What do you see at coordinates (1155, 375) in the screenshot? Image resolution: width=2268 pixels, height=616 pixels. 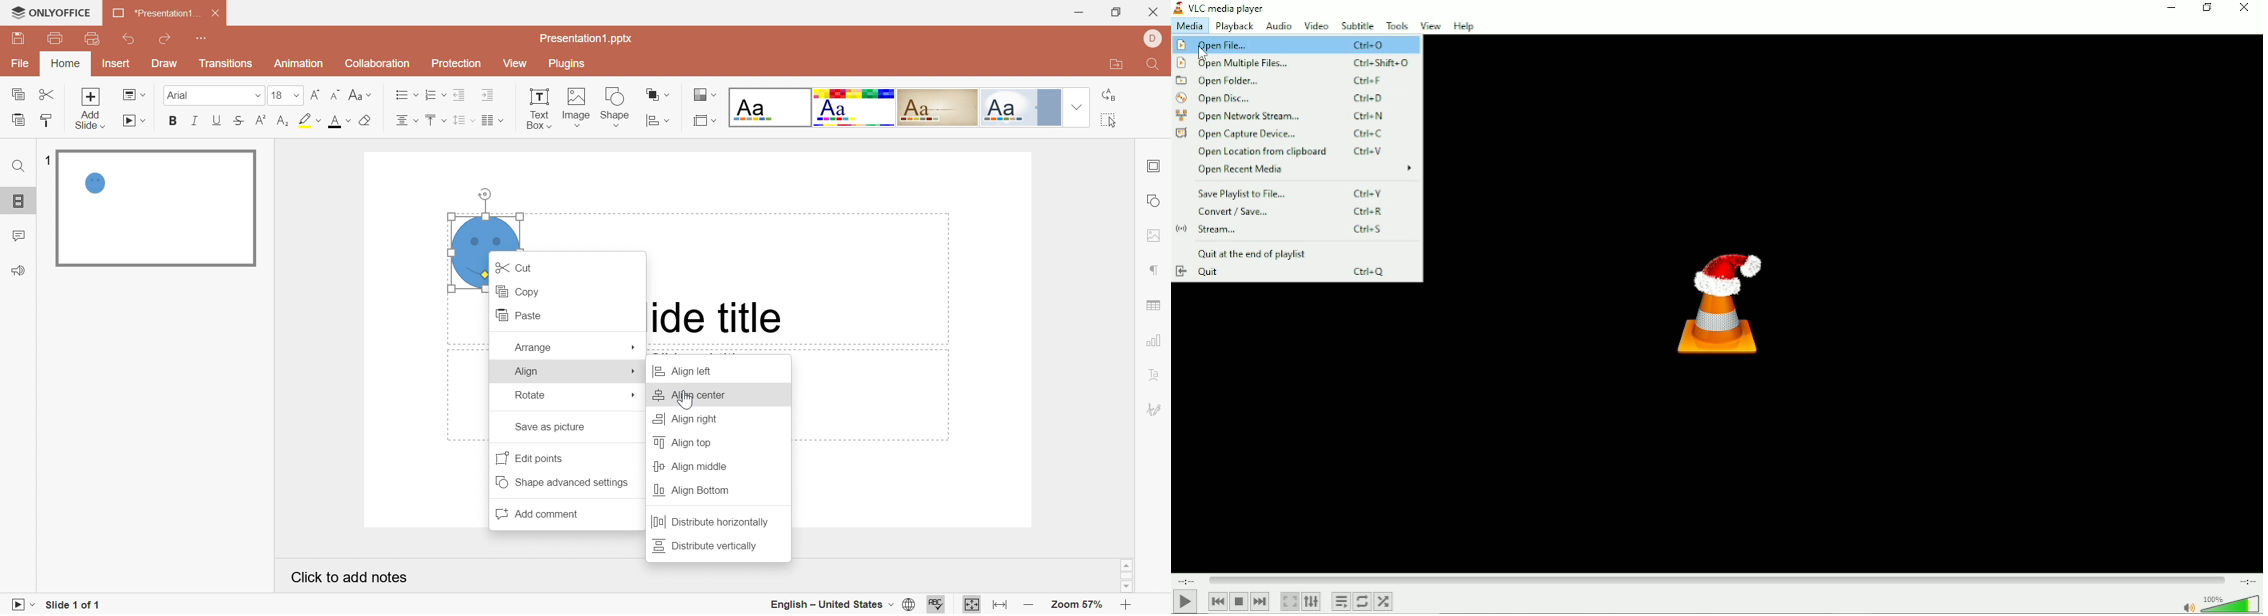 I see `Text Art settings` at bounding box center [1155, 375].